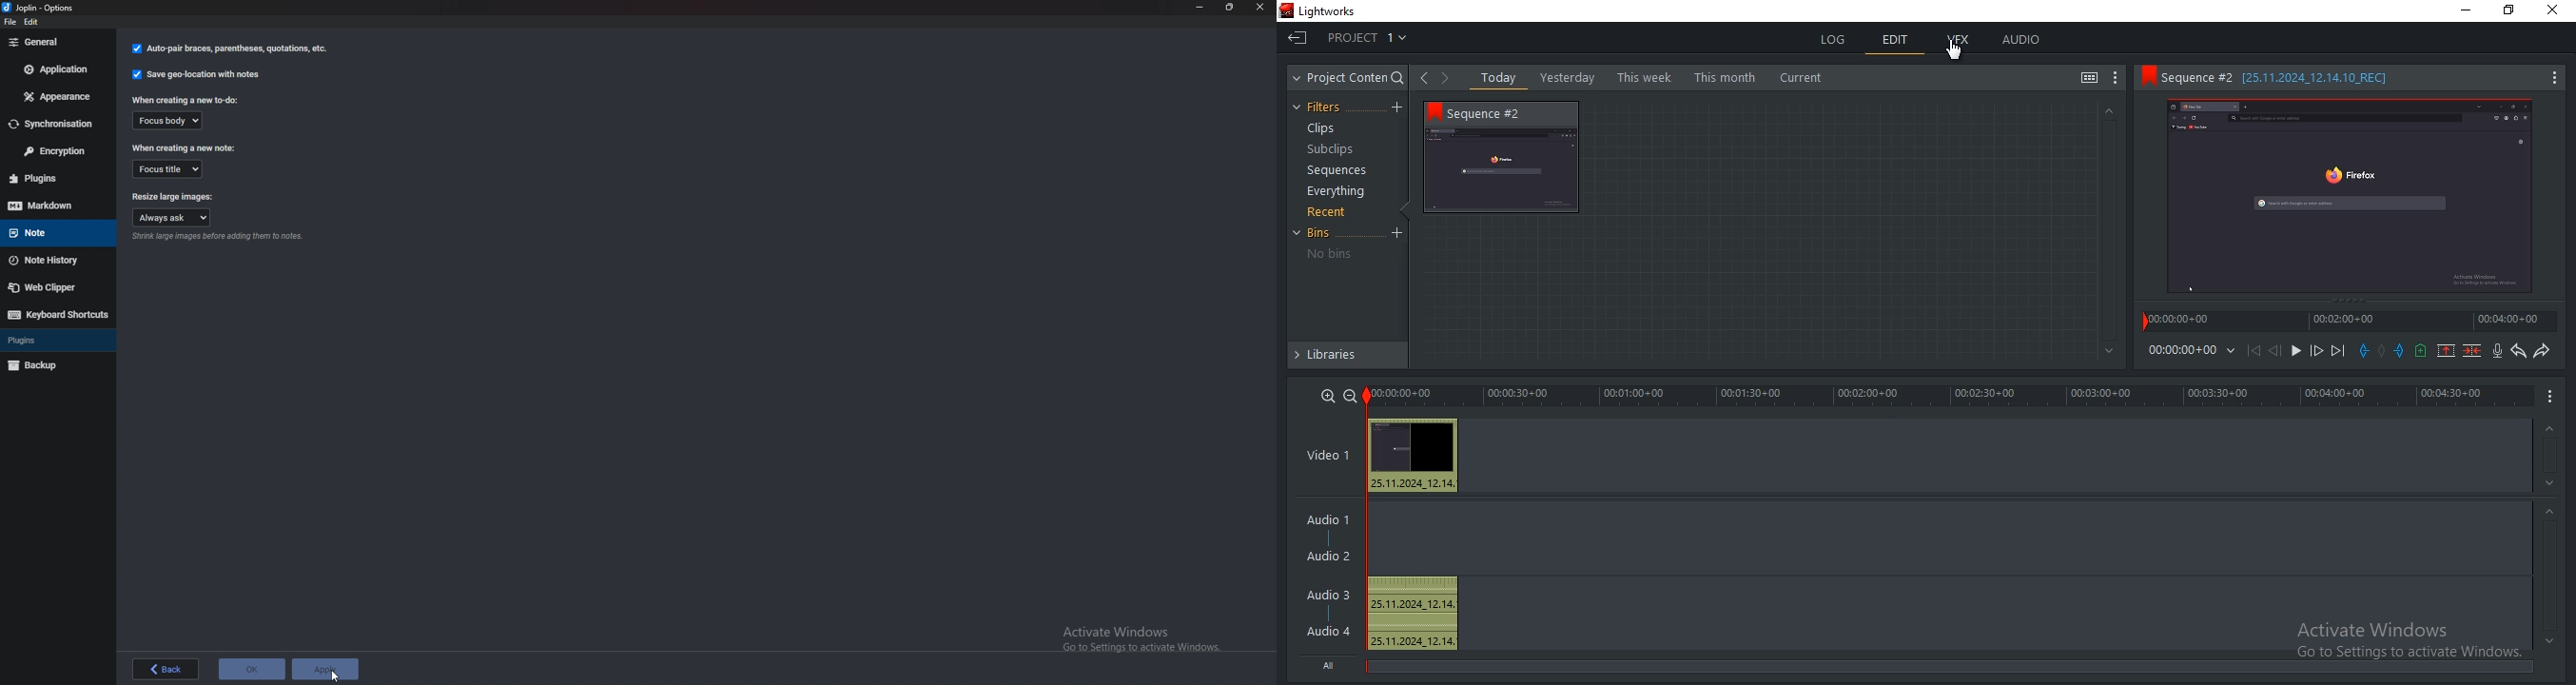 The height and width of the screenshot is (700, 2576). What do you see at coordinates (2398, 351) in the screenshot?
I see `add an out mark` at bounding box center [2398, 351].